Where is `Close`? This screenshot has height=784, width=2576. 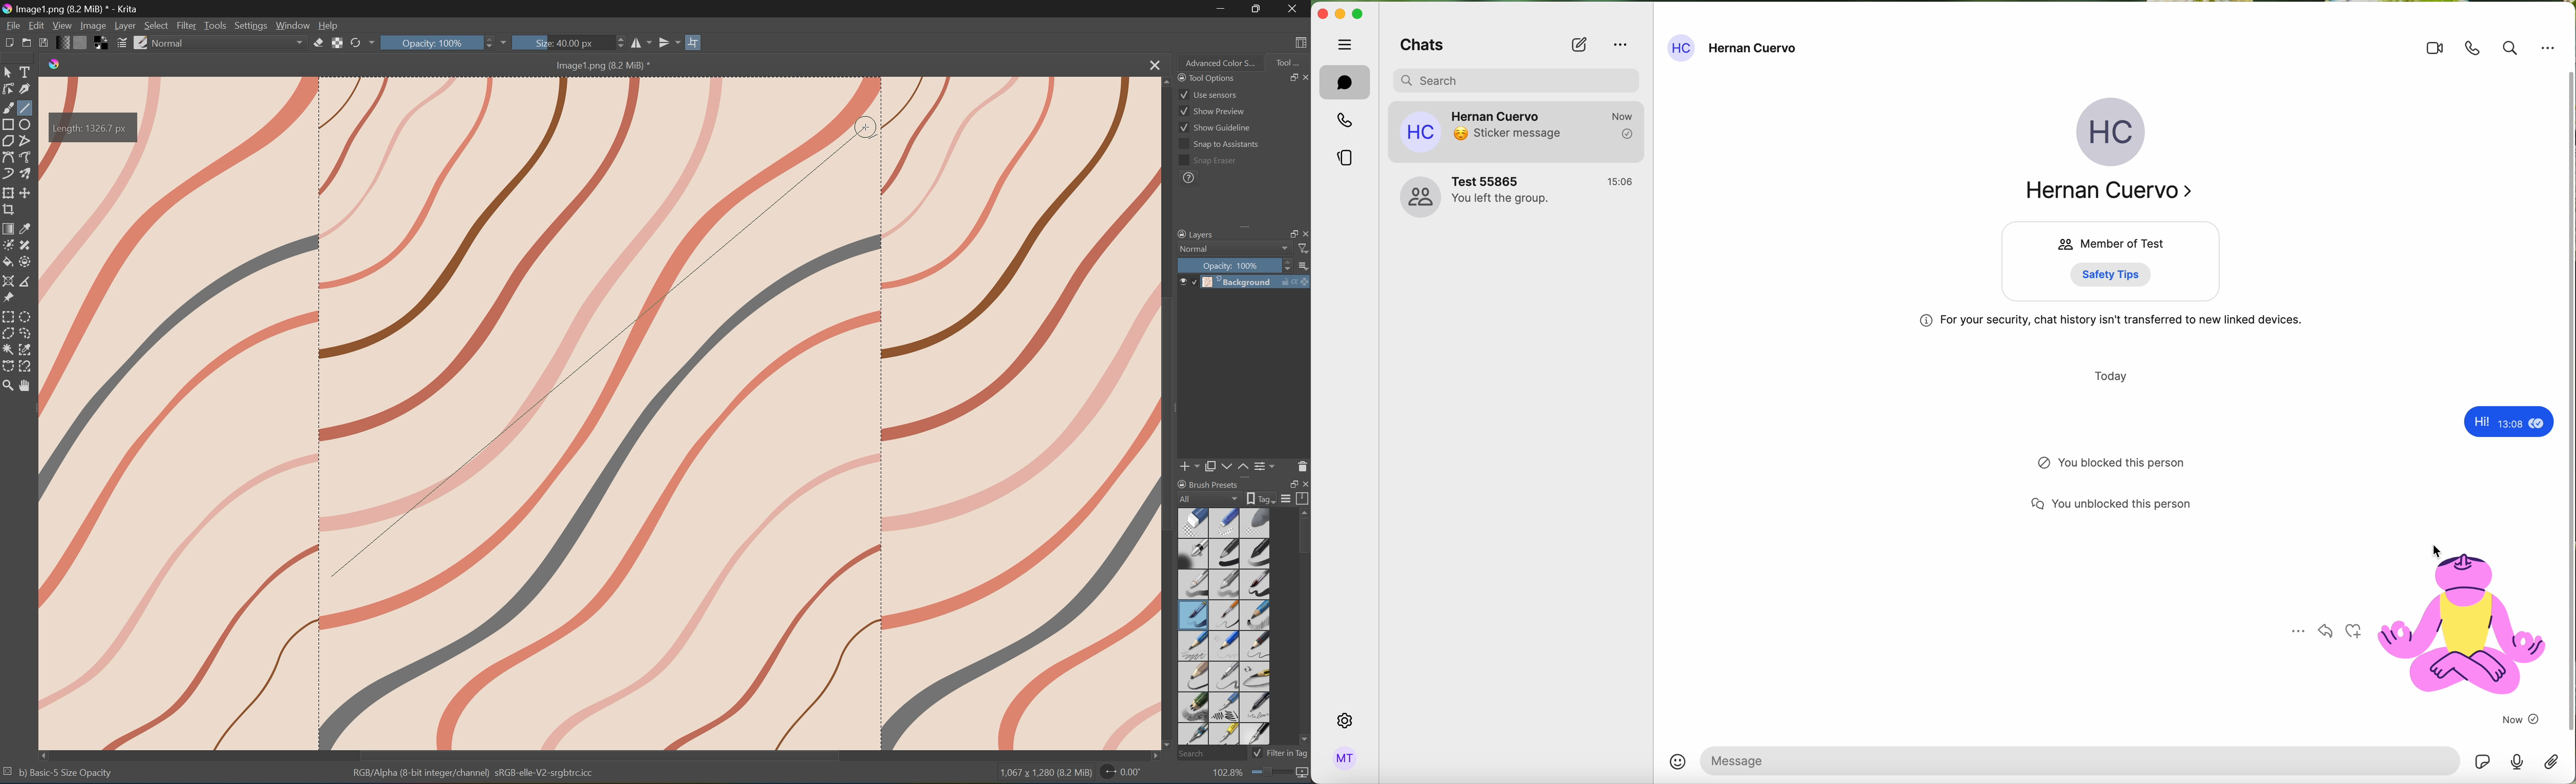 Close is located at coordinates (1303, 77).